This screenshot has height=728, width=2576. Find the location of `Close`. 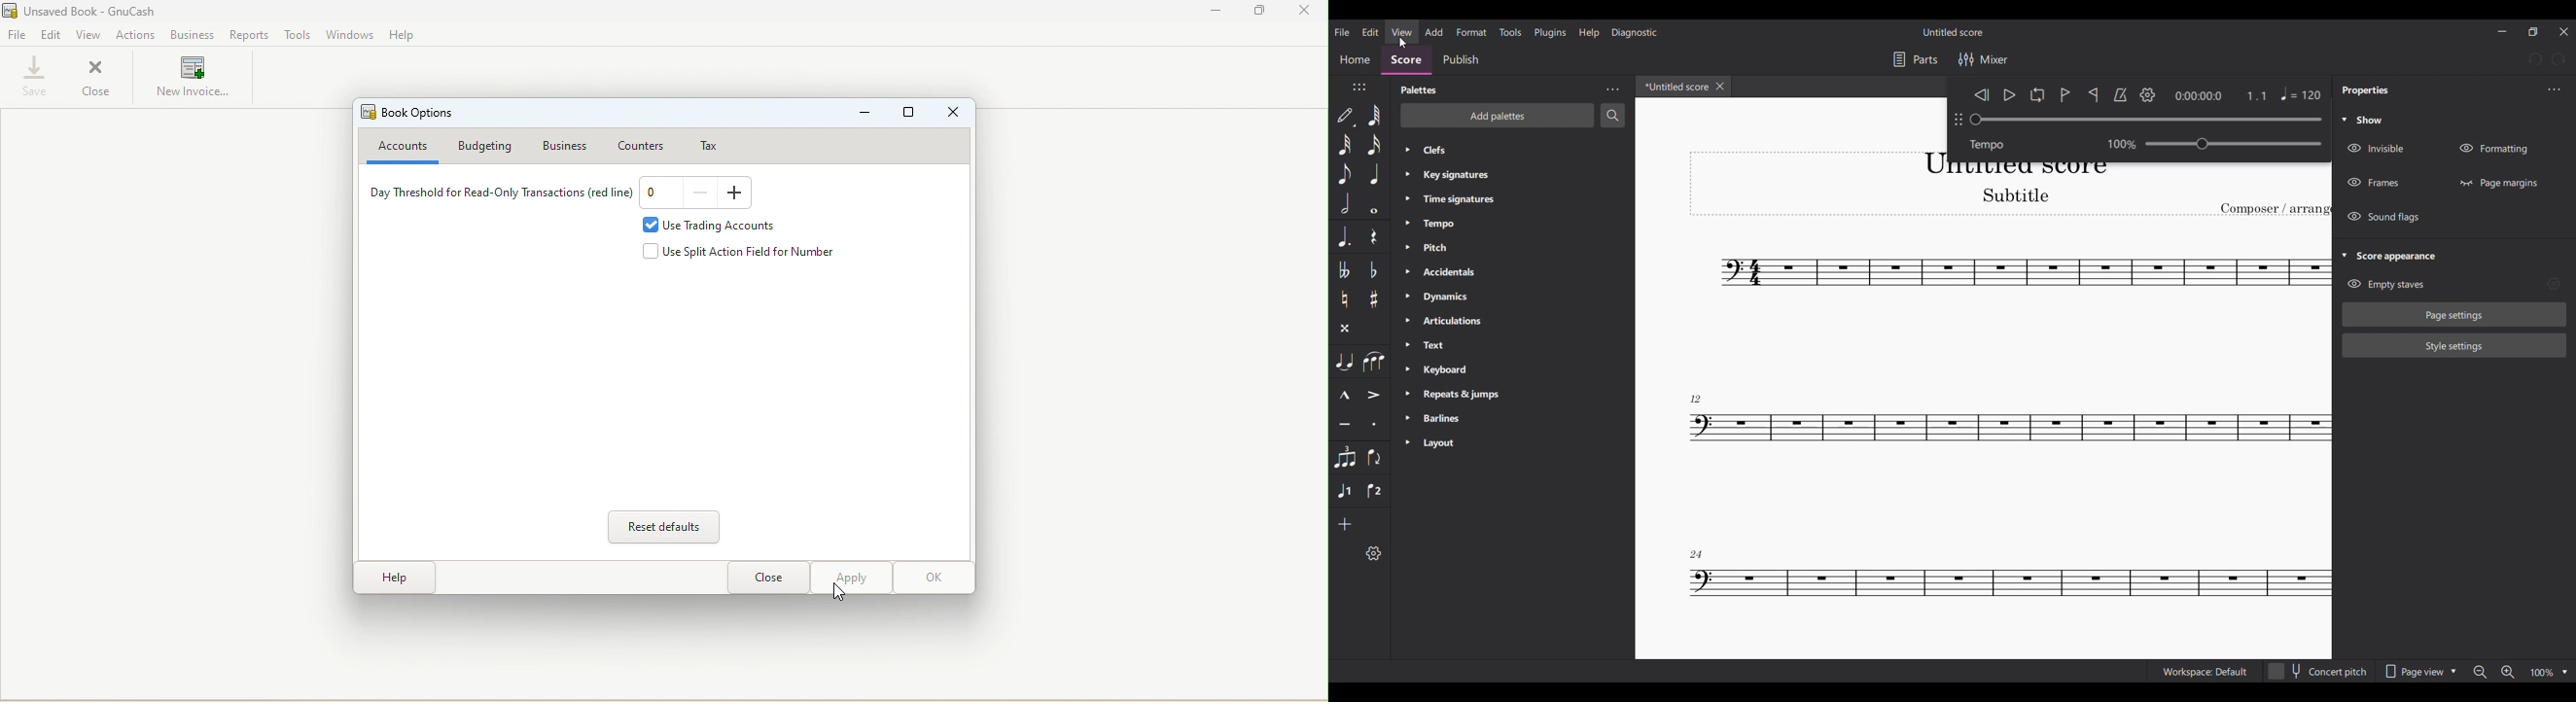

Close is located at coordinates (767, 579).